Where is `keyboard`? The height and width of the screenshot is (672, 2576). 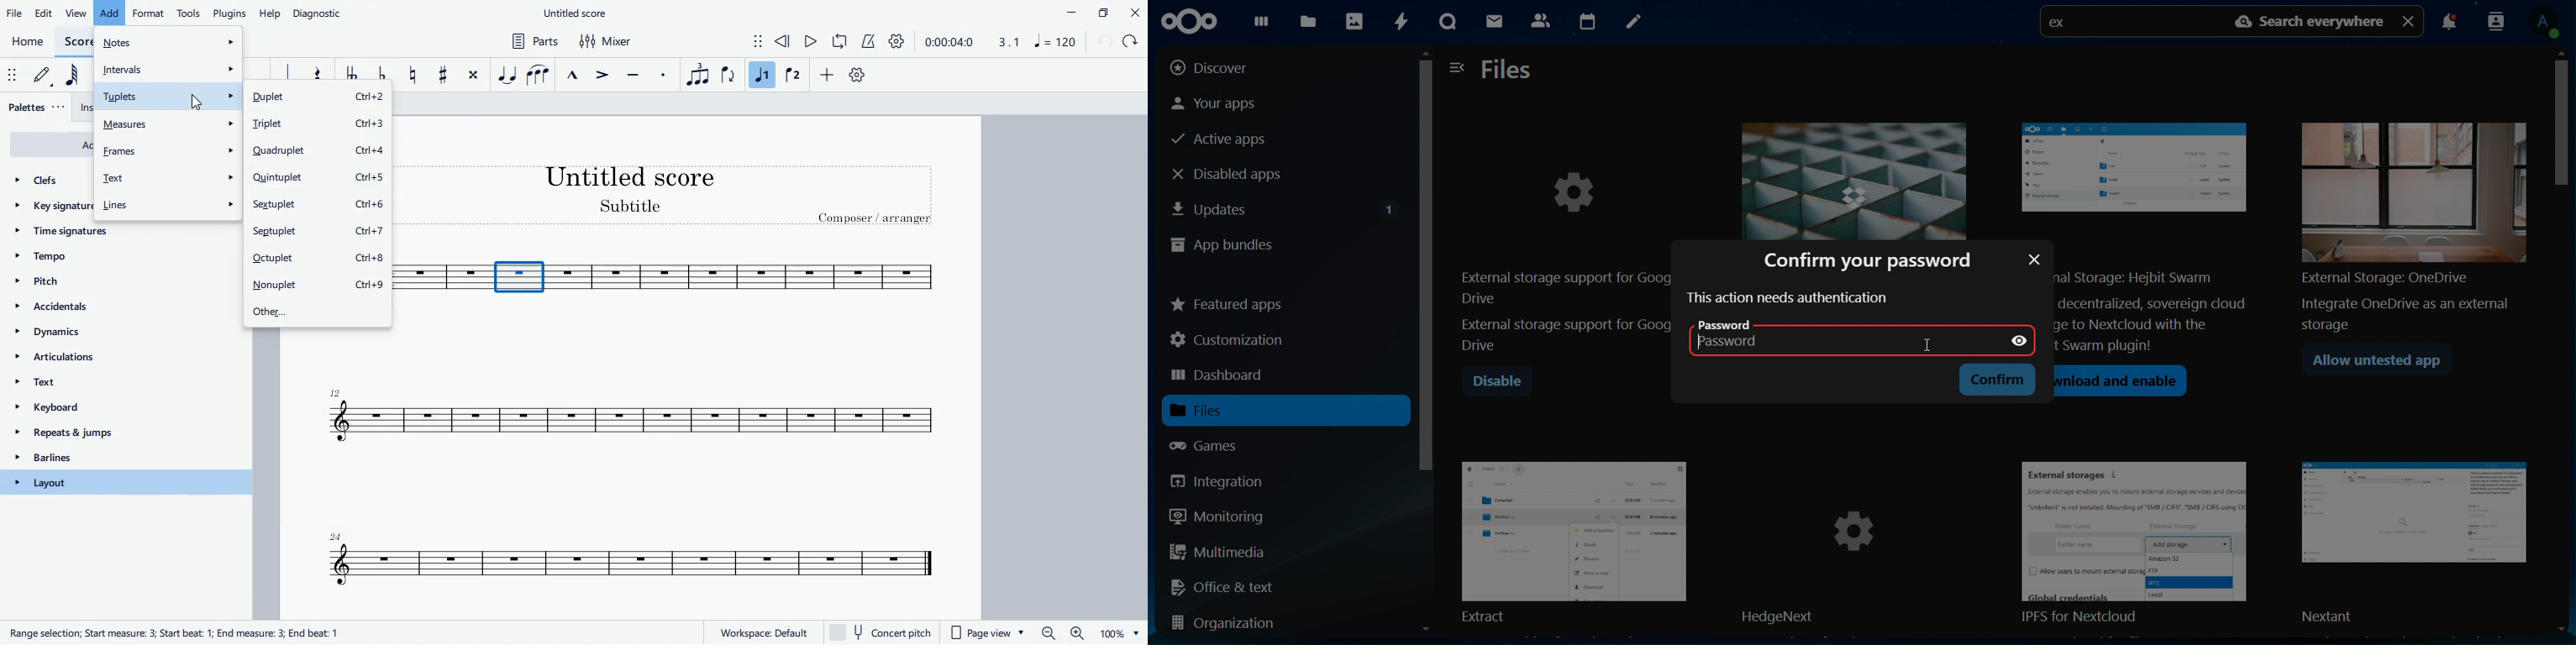 keyboard is located at coordinates (117, 410).